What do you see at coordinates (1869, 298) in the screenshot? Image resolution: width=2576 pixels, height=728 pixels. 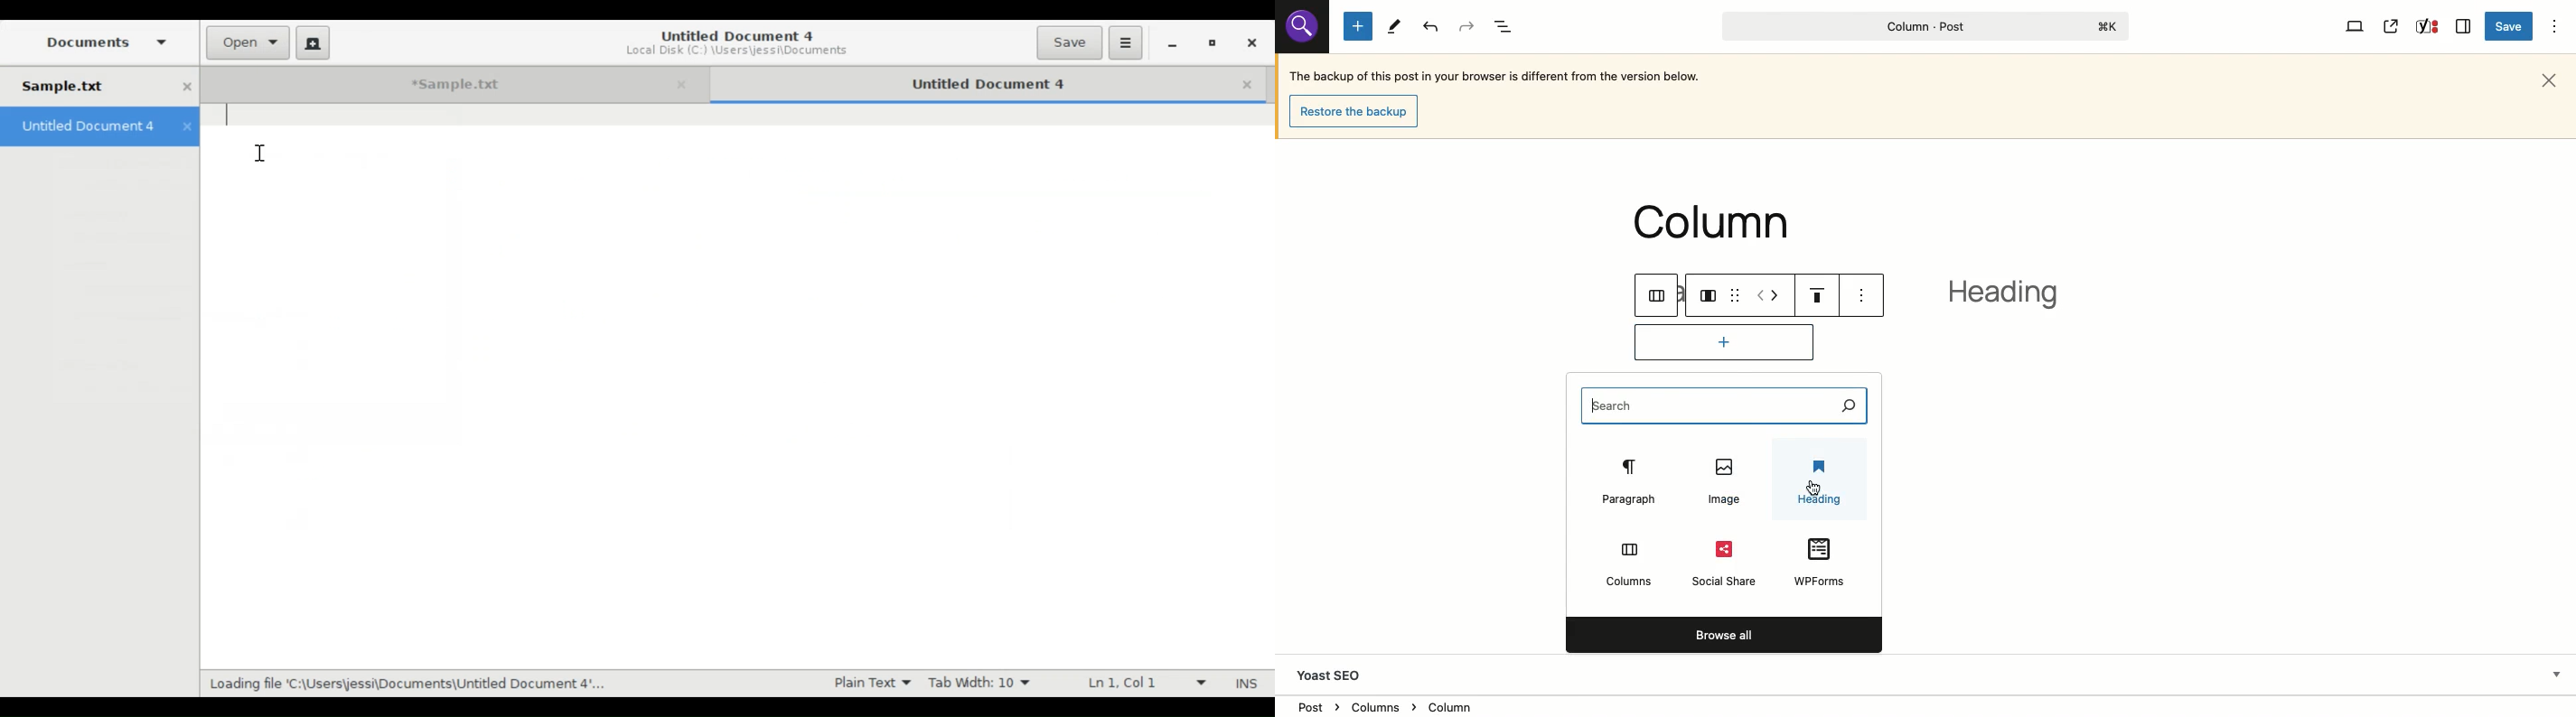 I see `see options` at bounding box center [1869, 298].